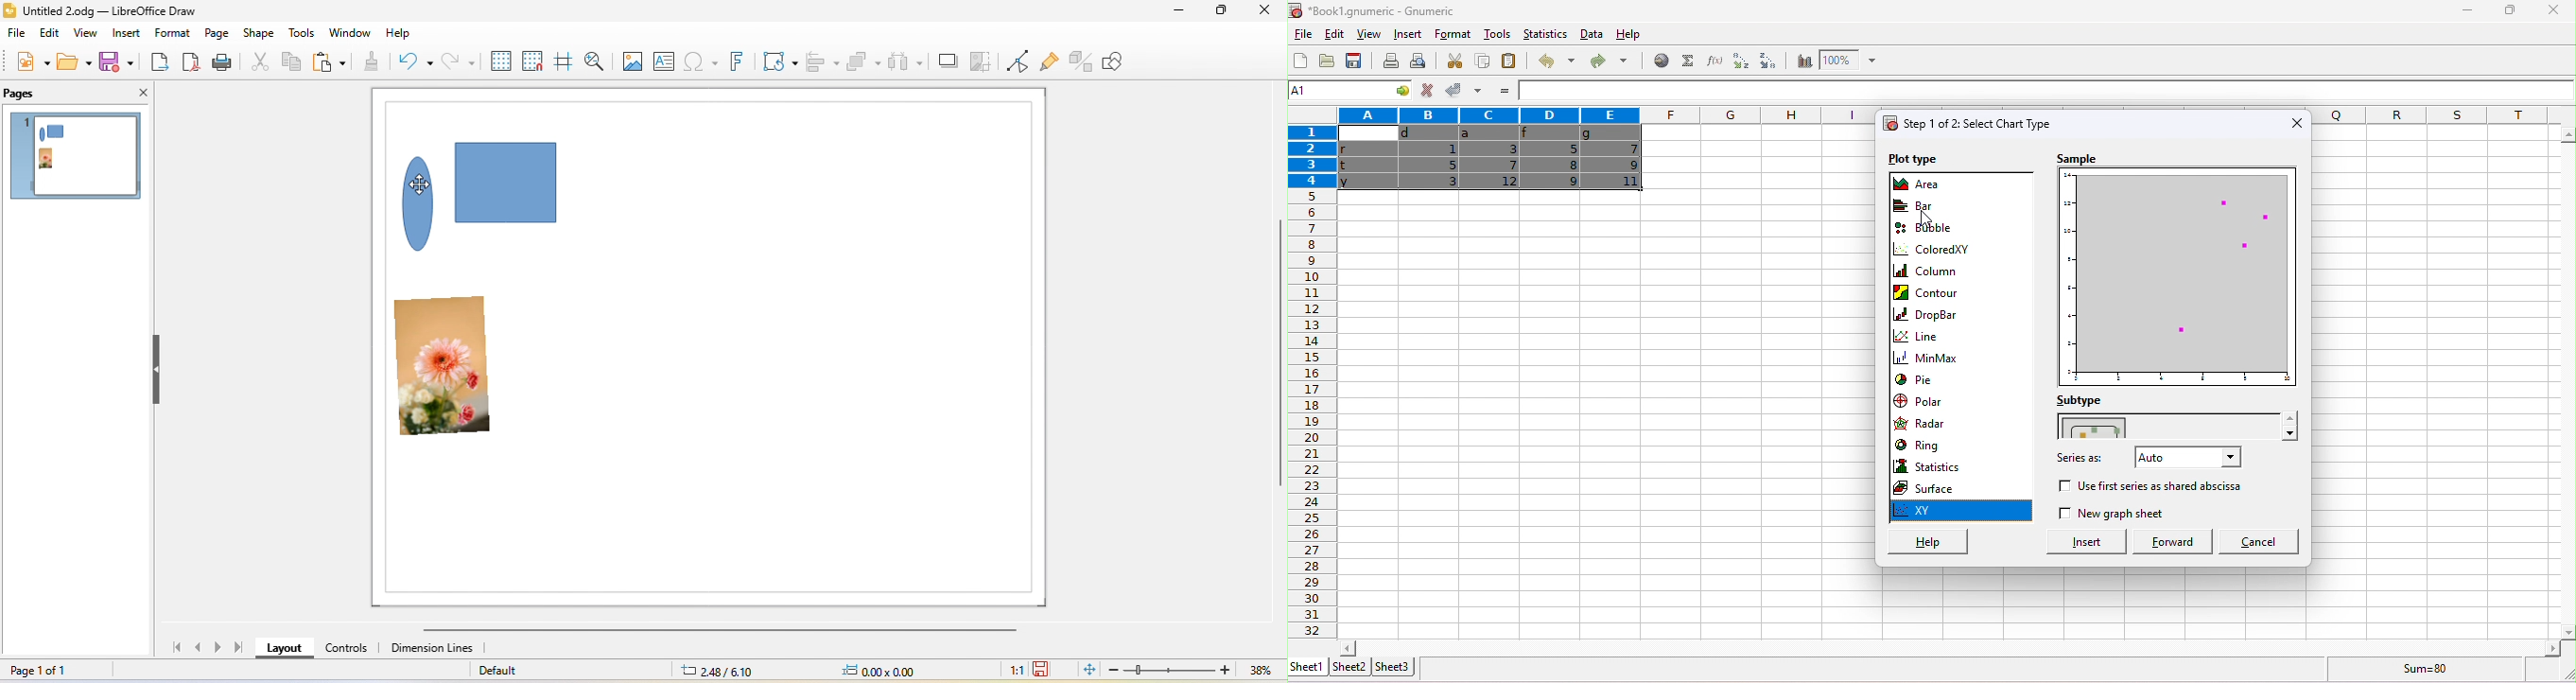 The height and width of the screenshot is (700, 2576). I want to click on arrange, so click(867, 58).